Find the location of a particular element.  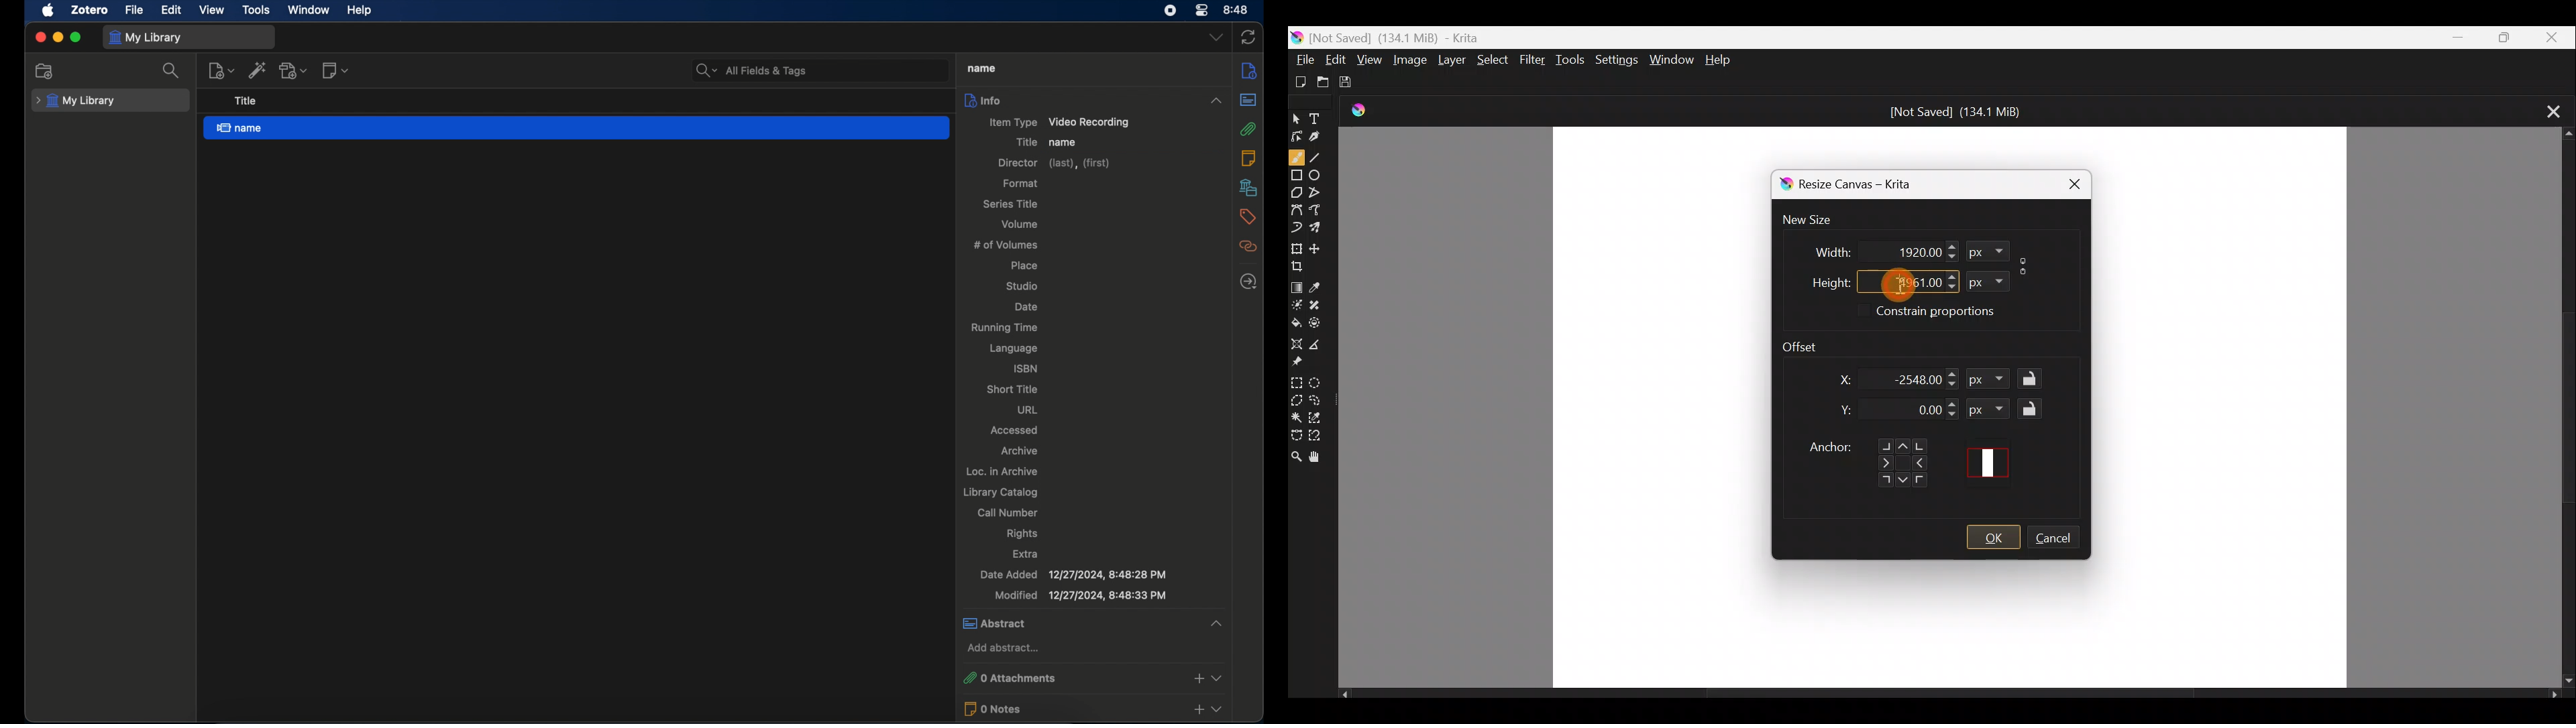

Format is located at coordinates (1989, 408).